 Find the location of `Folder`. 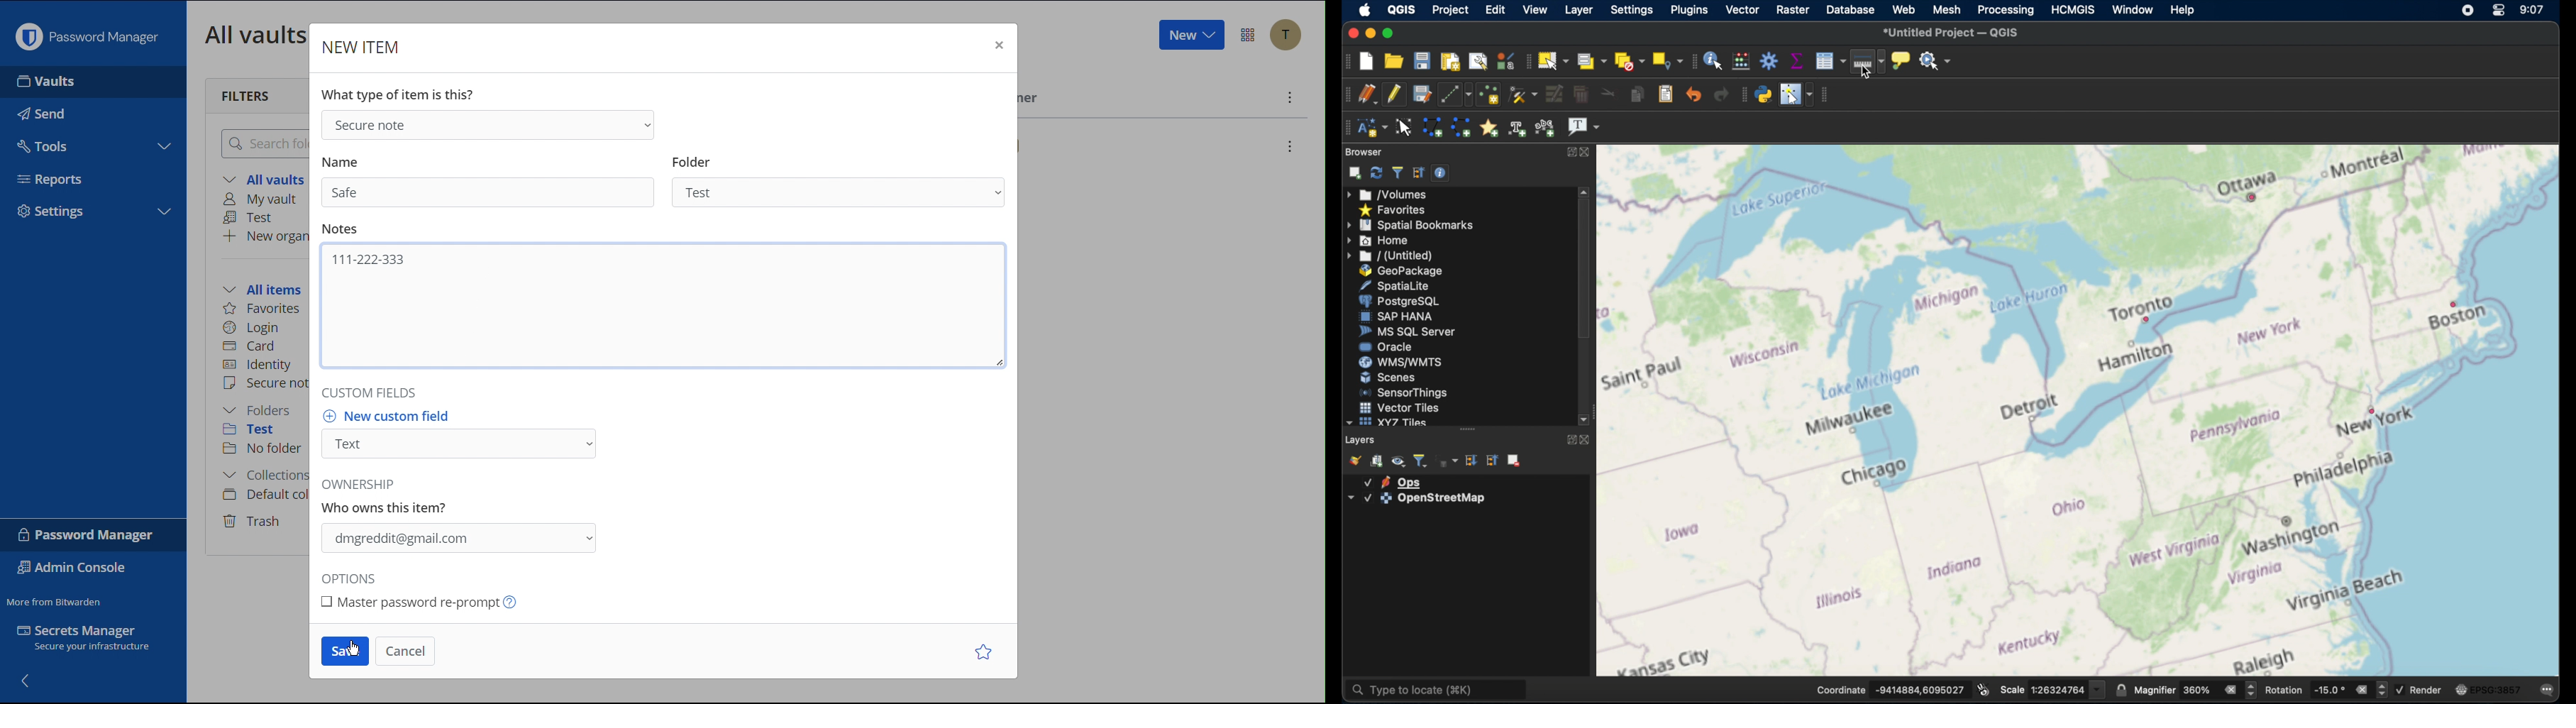

Folder is located at coordinates (843, 183).